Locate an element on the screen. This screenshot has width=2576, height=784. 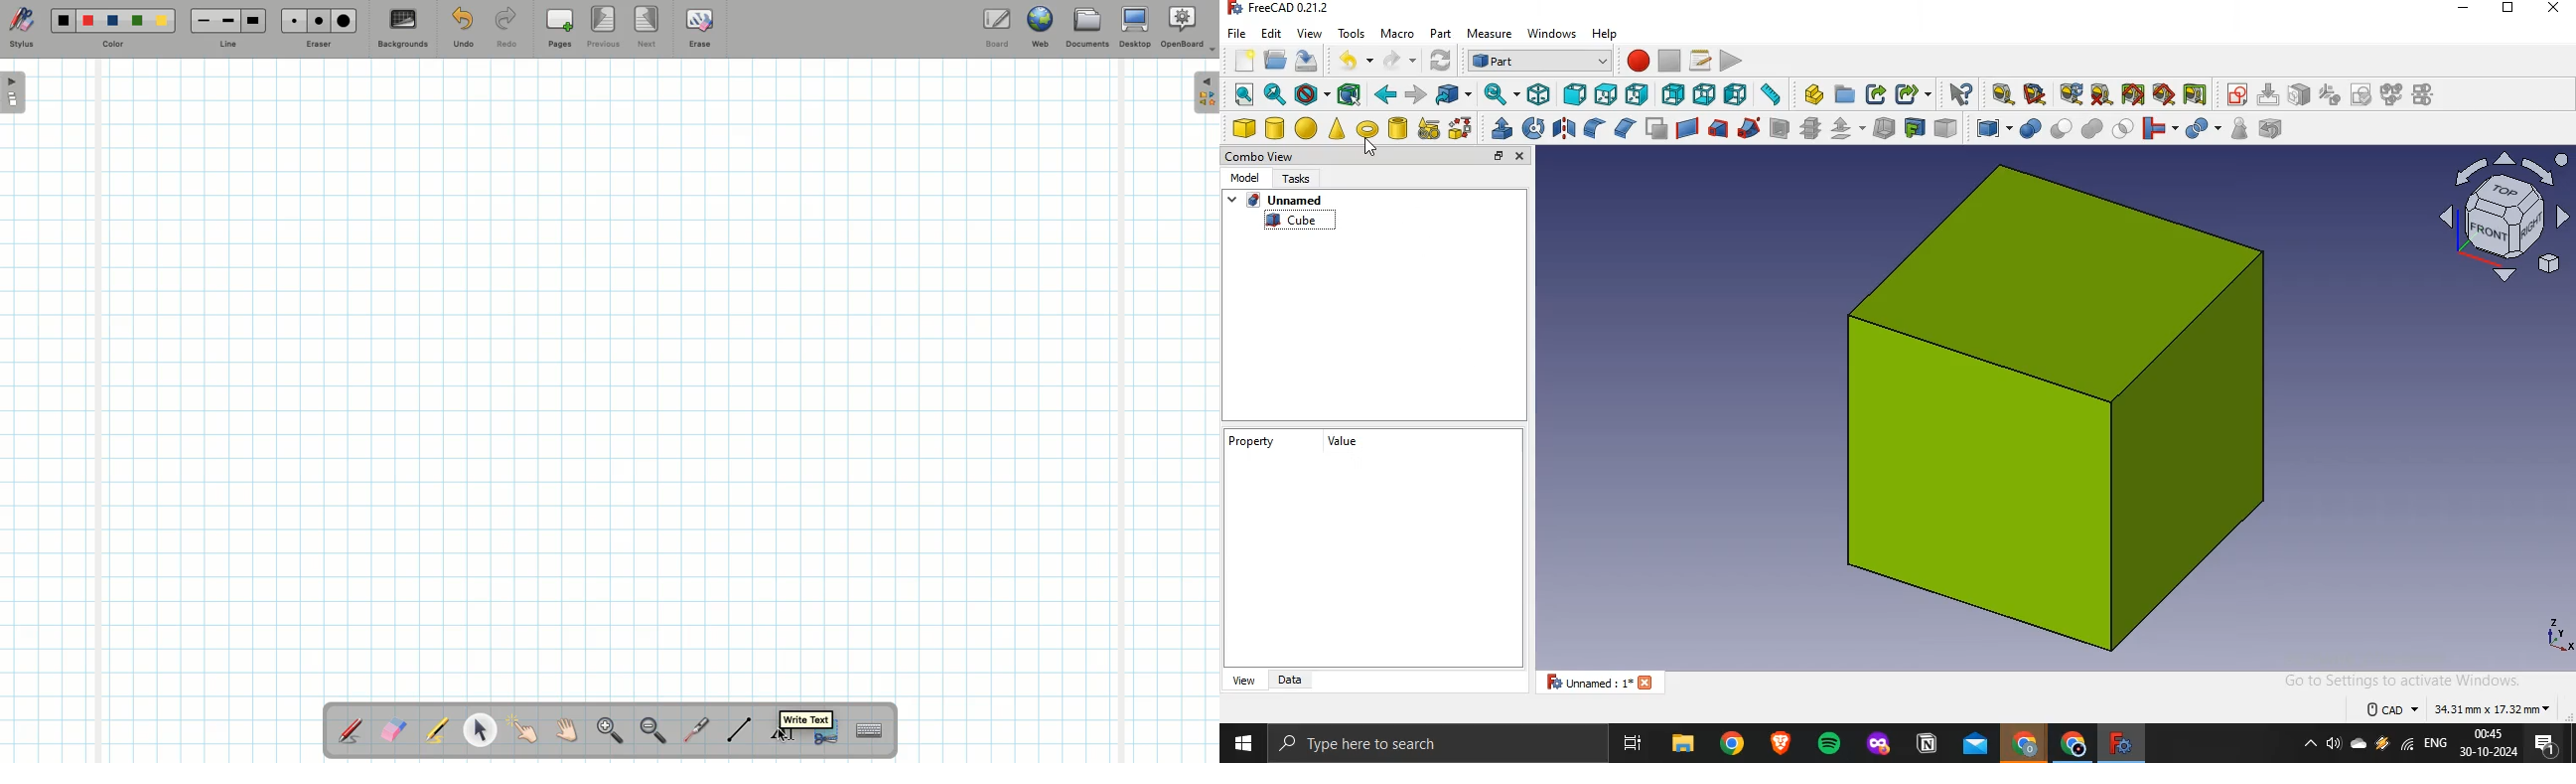
what's this is located at coordinates (1961, 94).